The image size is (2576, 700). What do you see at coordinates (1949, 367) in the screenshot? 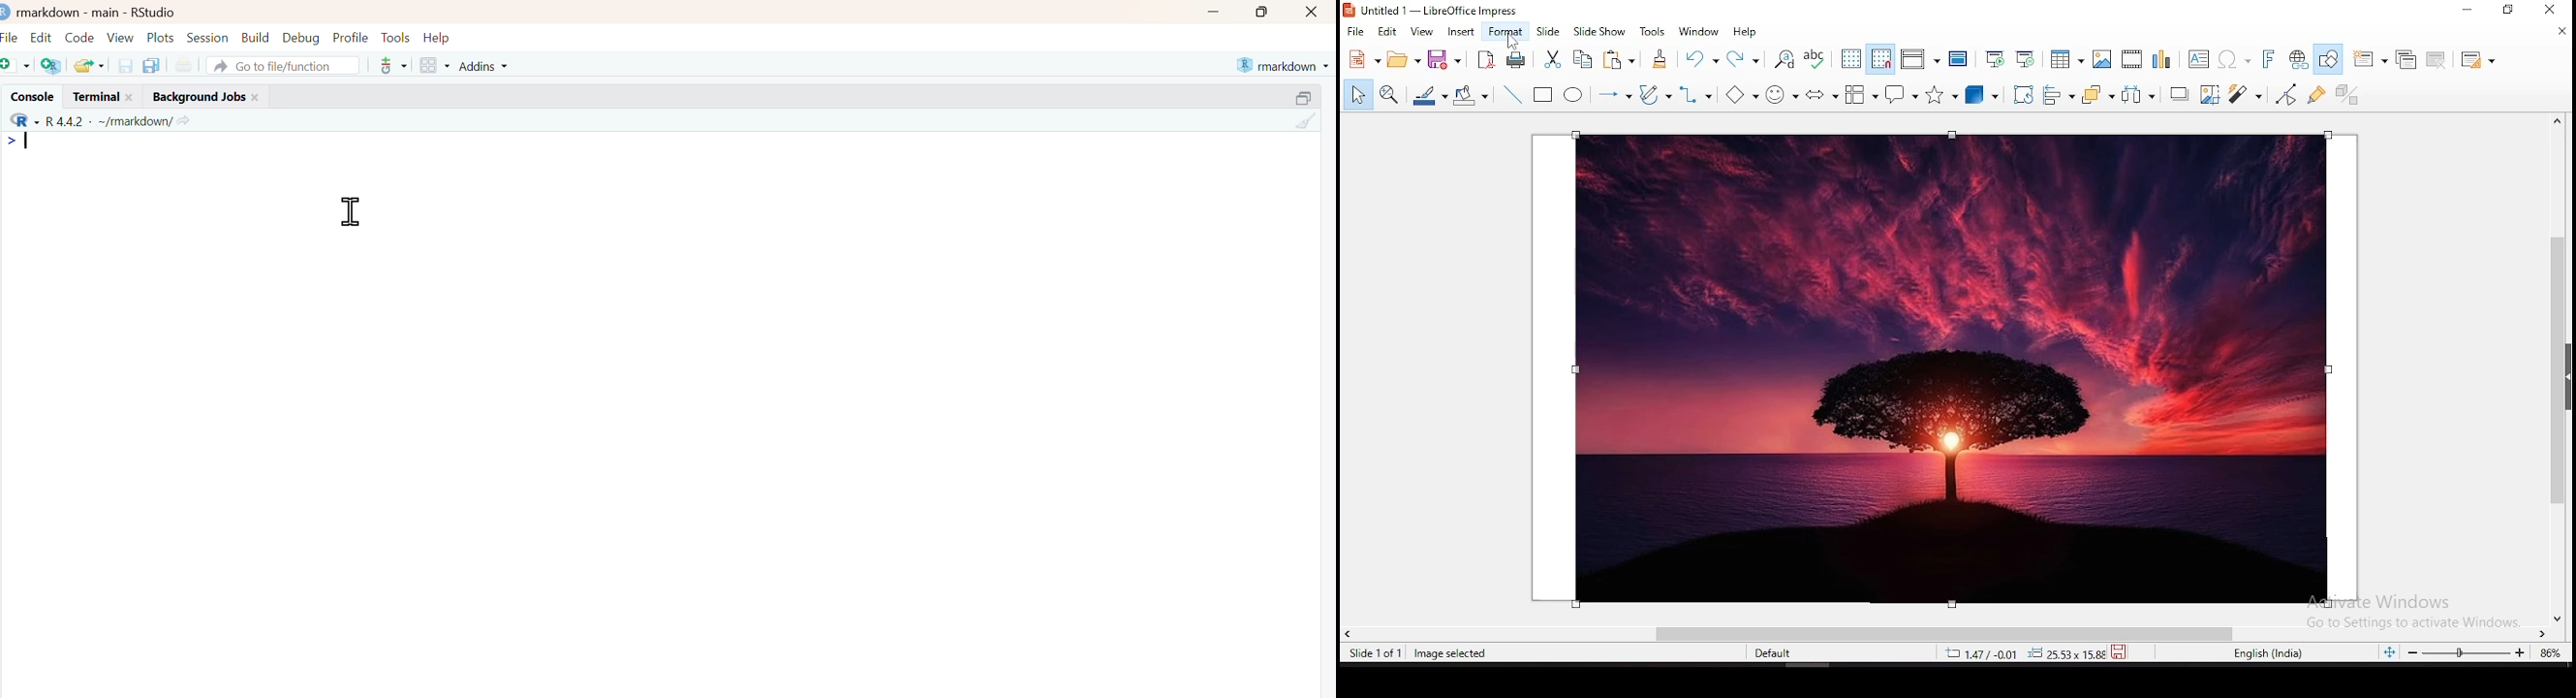
I see `image` at bounding box center [1949, 367].